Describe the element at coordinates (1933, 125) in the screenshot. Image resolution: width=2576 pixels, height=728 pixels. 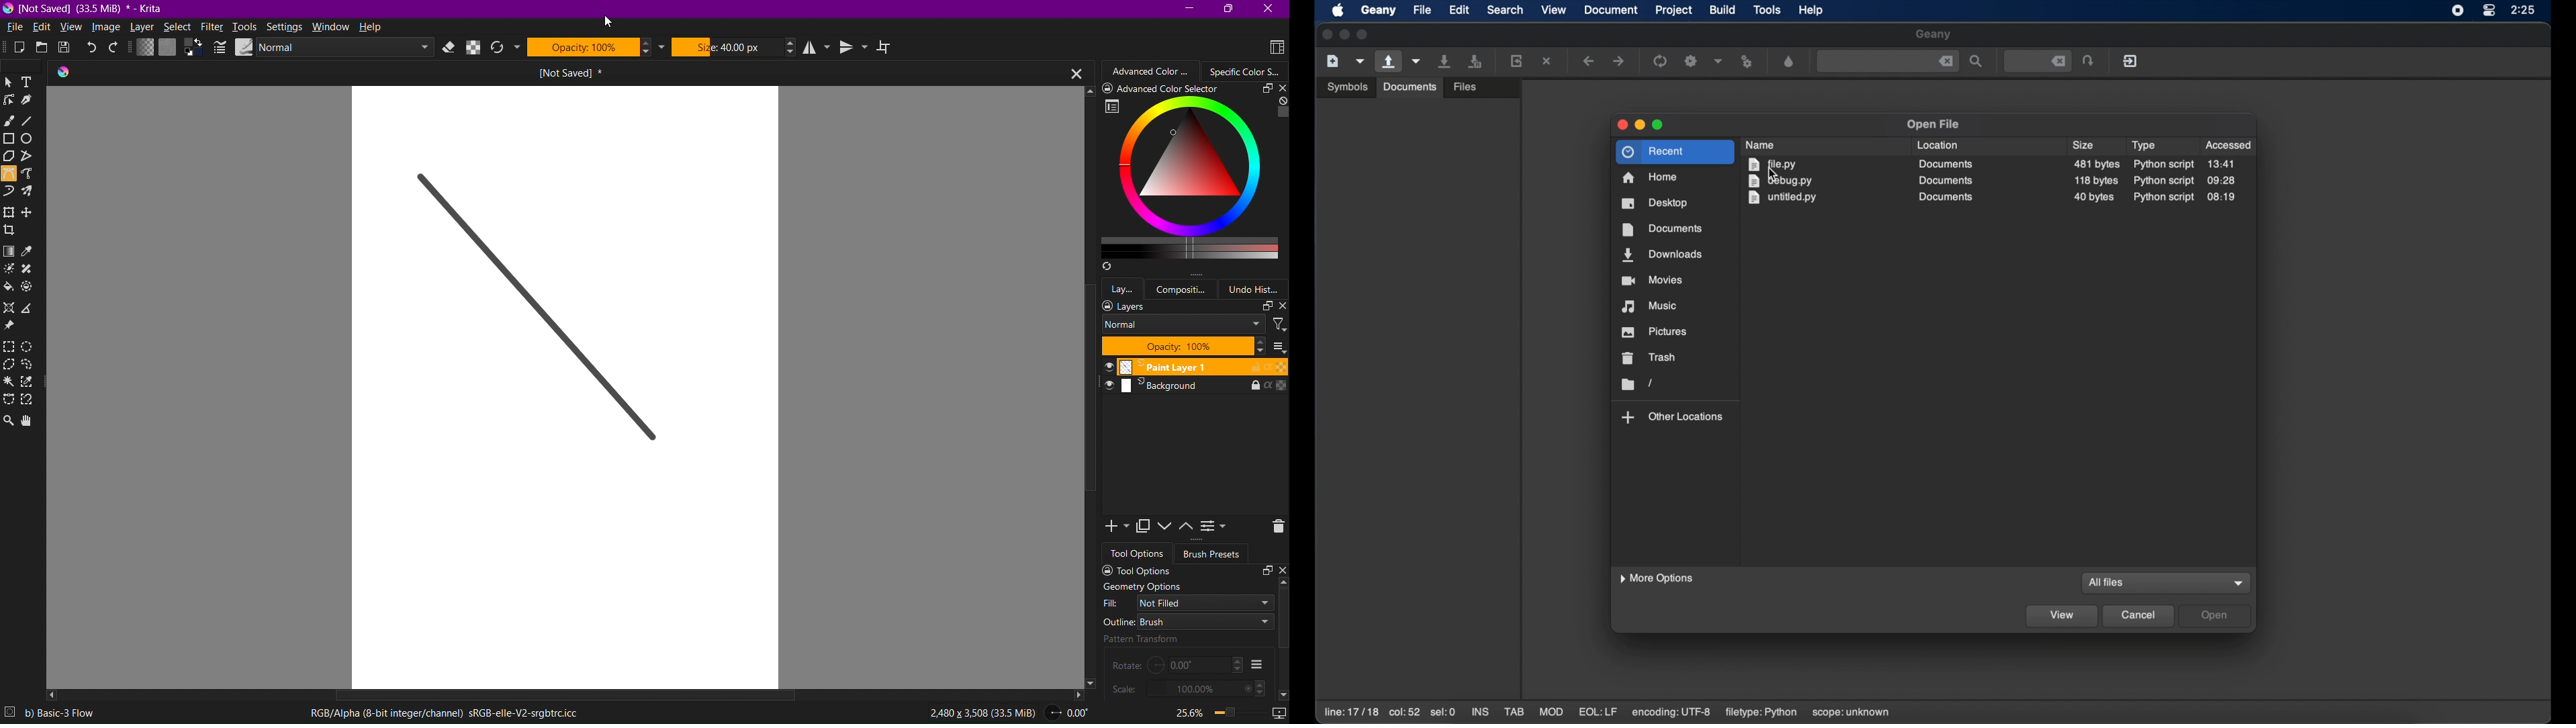
I see `open file` at that location.